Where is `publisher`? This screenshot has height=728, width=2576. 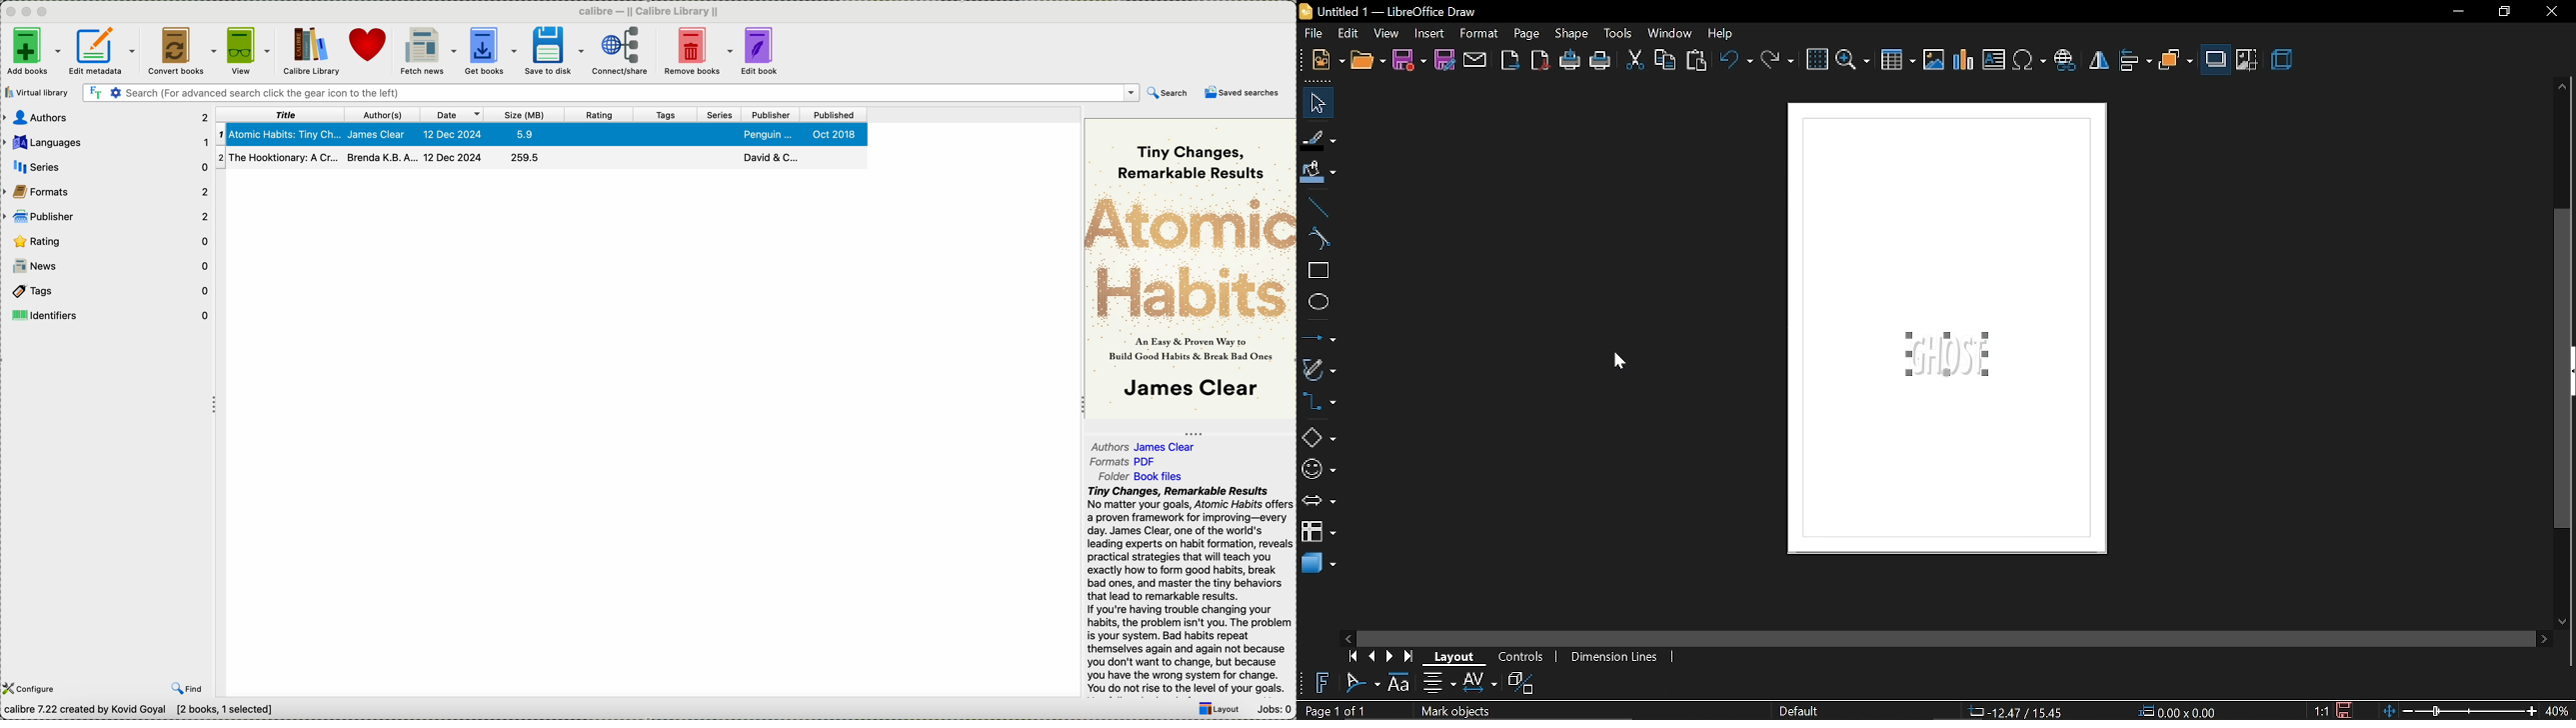 publisher is located at coordinates (106, 217).